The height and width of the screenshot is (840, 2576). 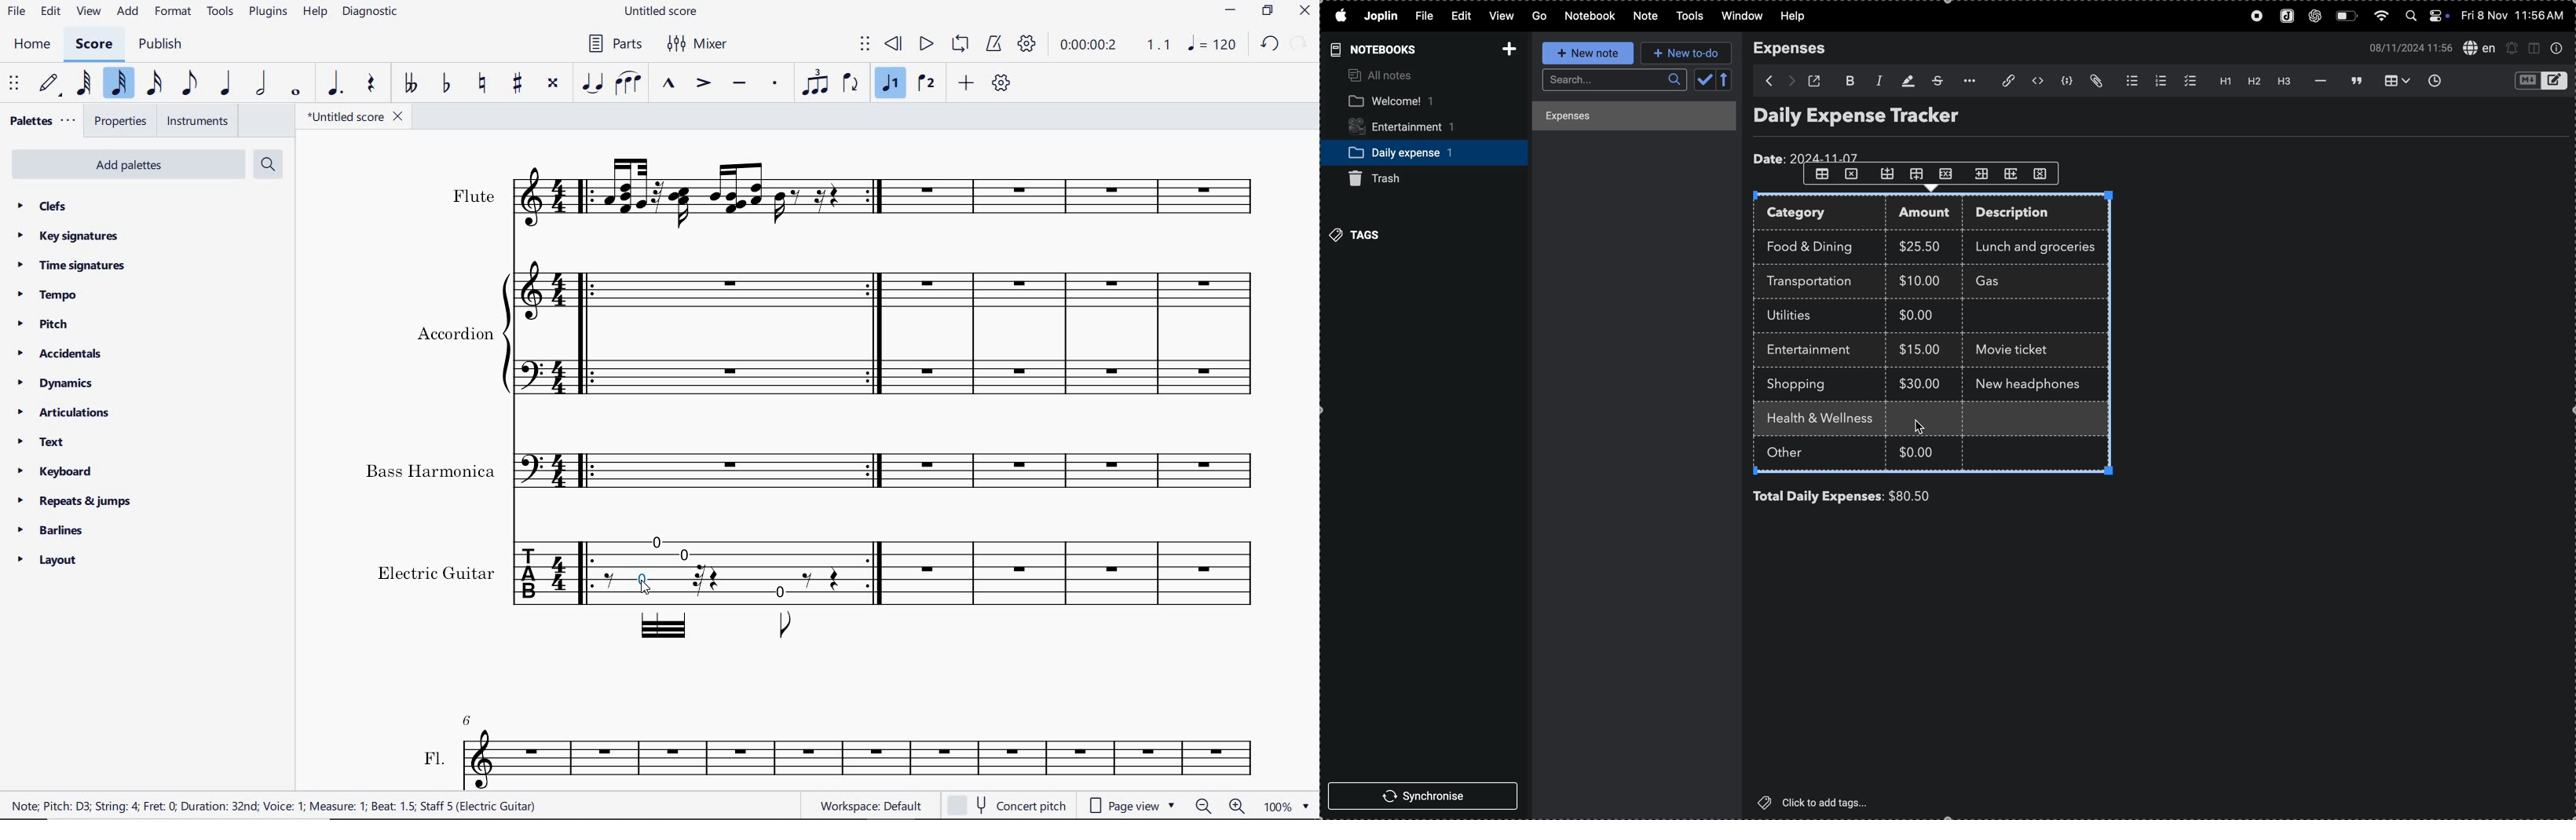 What do you see at coordinates (84, 84) in the screenshot?
I see `64th note` at bounding box center [84, 84].